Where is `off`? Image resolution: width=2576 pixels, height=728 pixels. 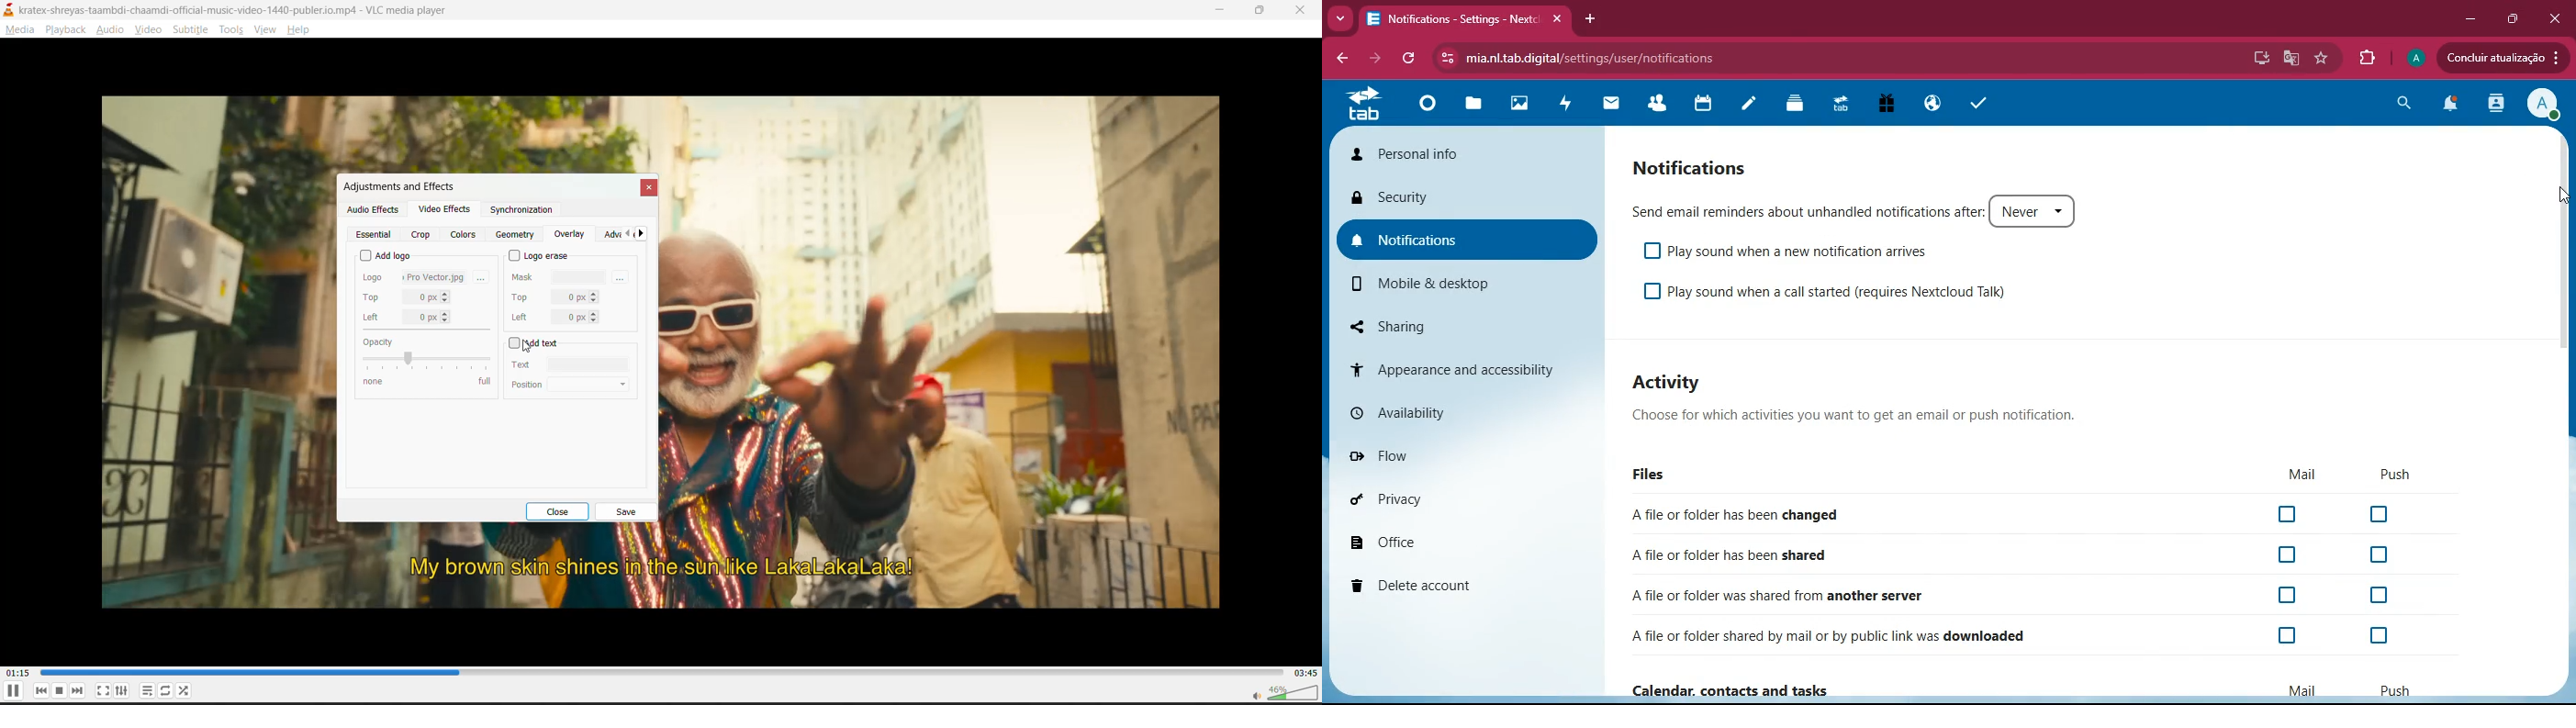 off is located at coordinates (2291, 554).